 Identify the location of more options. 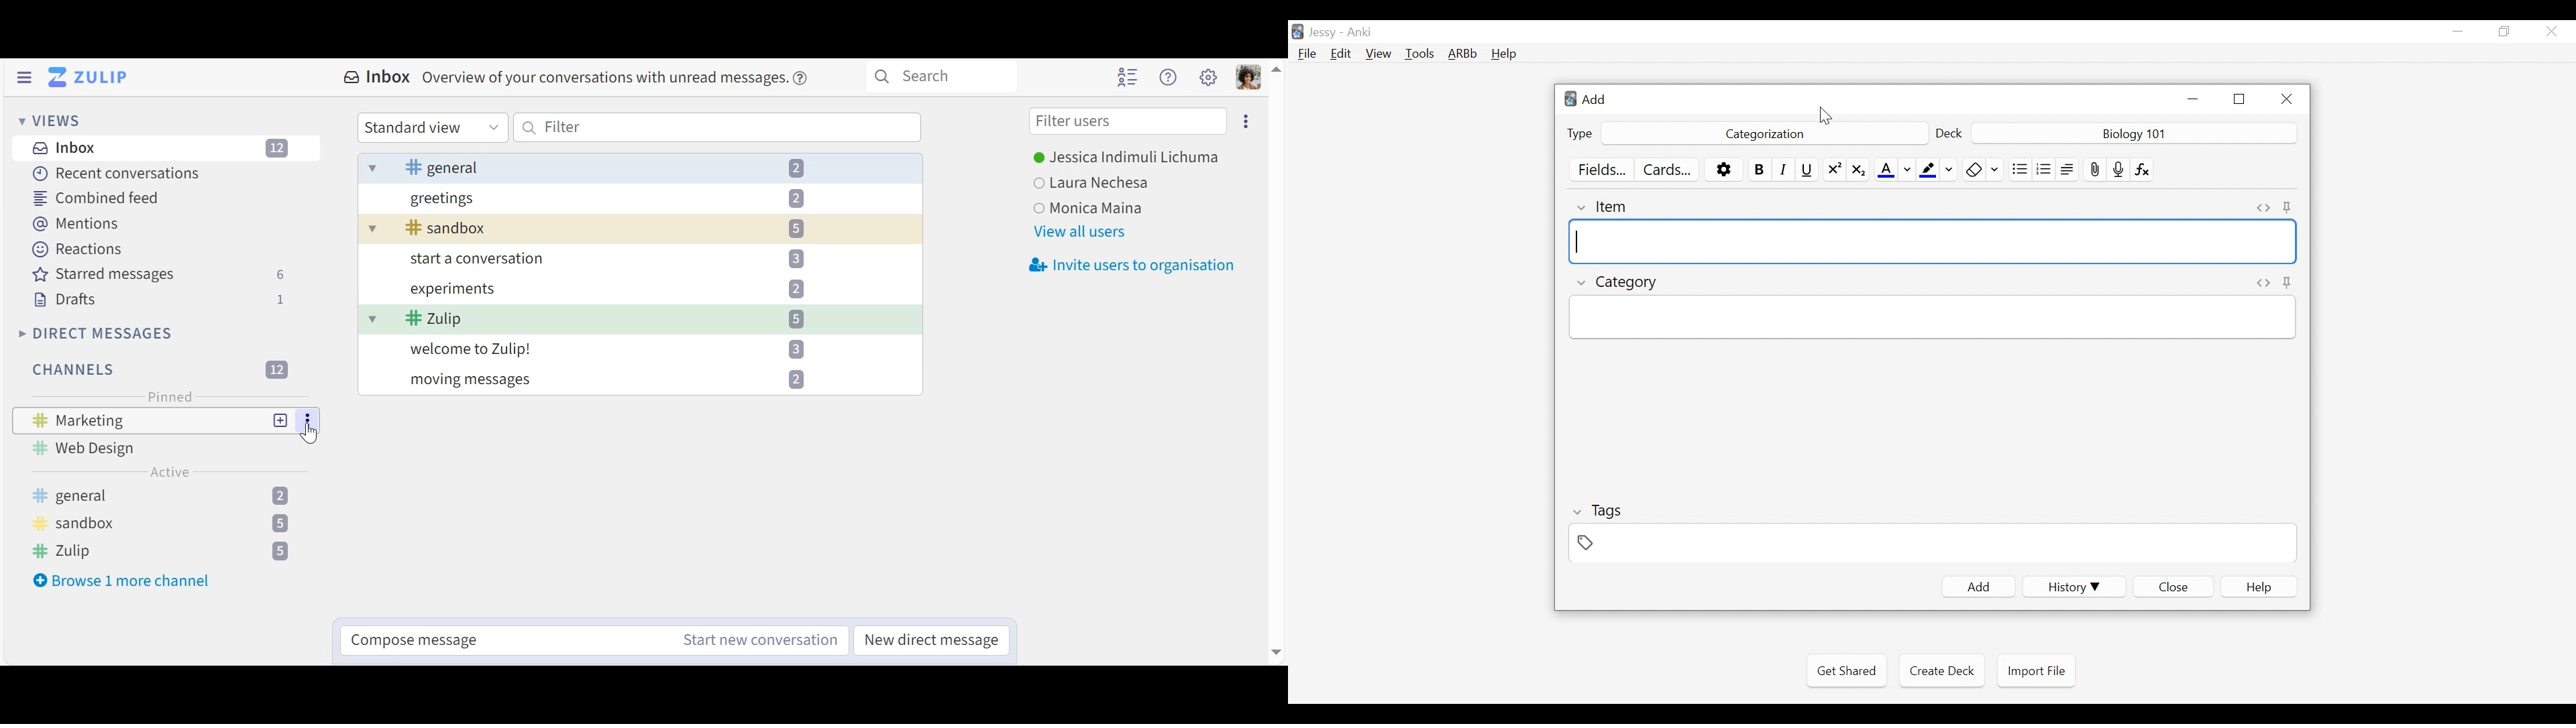
(309, 421).